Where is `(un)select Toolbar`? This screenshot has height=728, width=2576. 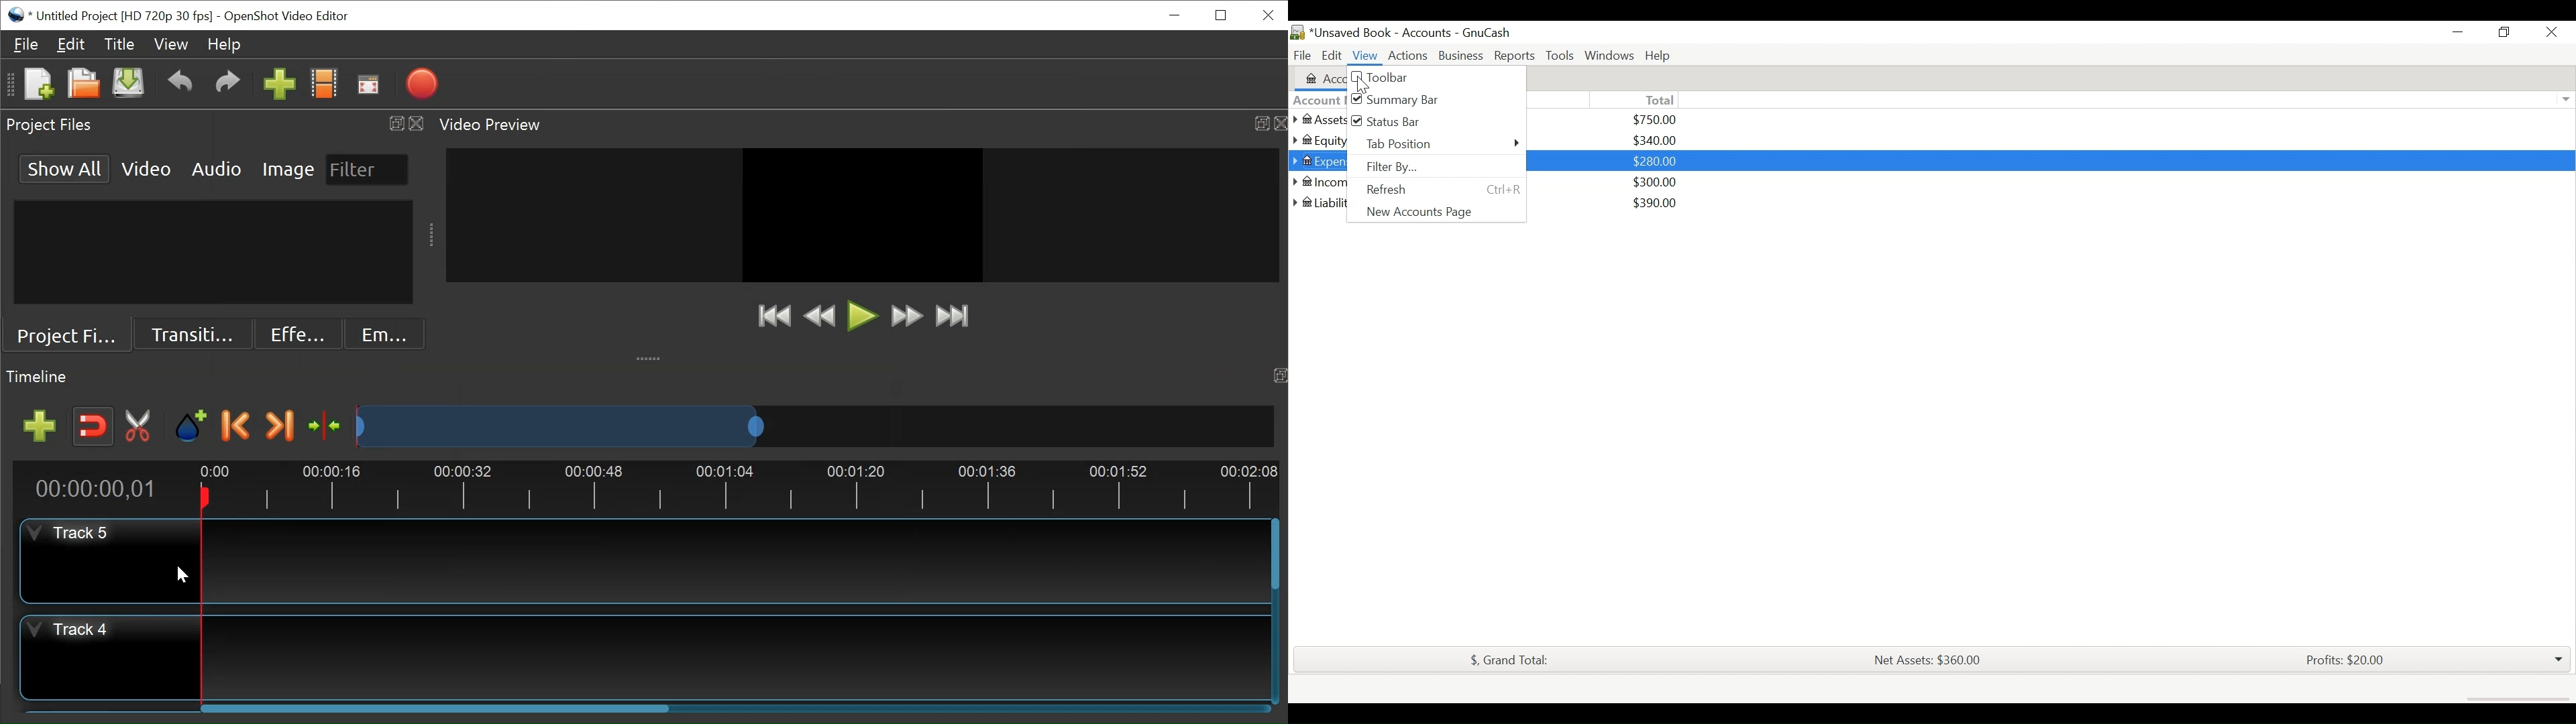
(un)select Toolbar is located at coordinates (1436, 77).